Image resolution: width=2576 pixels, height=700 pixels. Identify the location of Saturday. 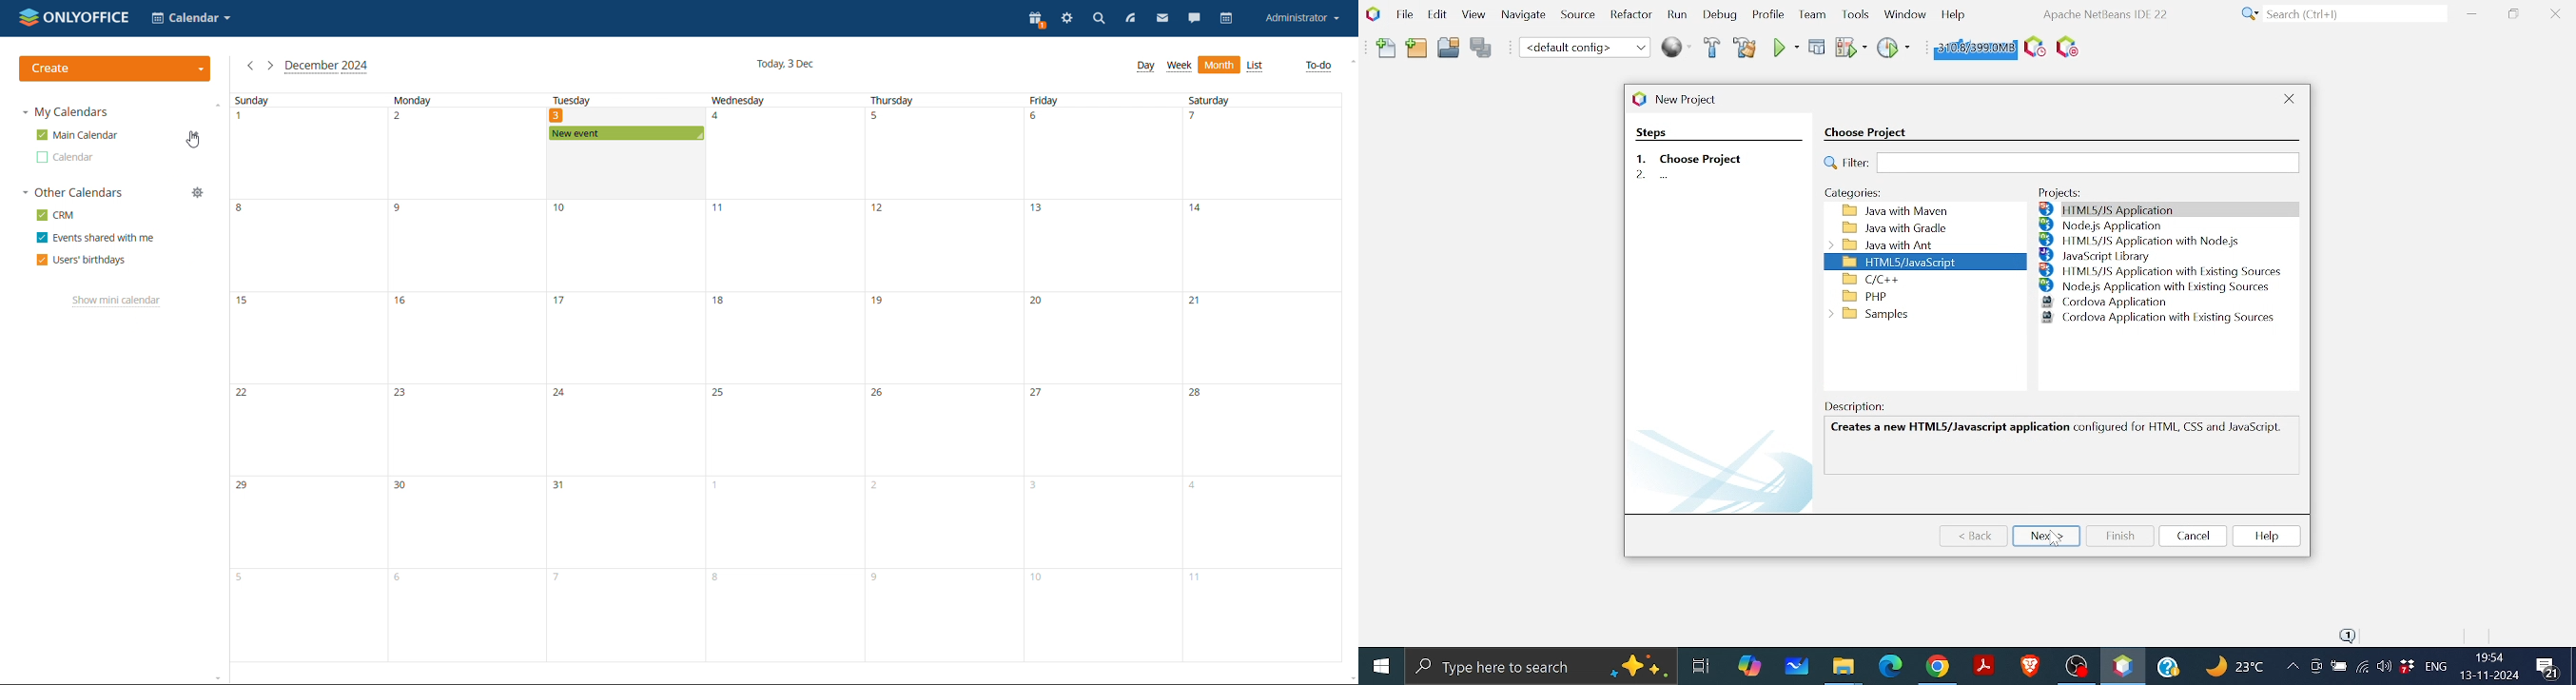
(1230, 100).